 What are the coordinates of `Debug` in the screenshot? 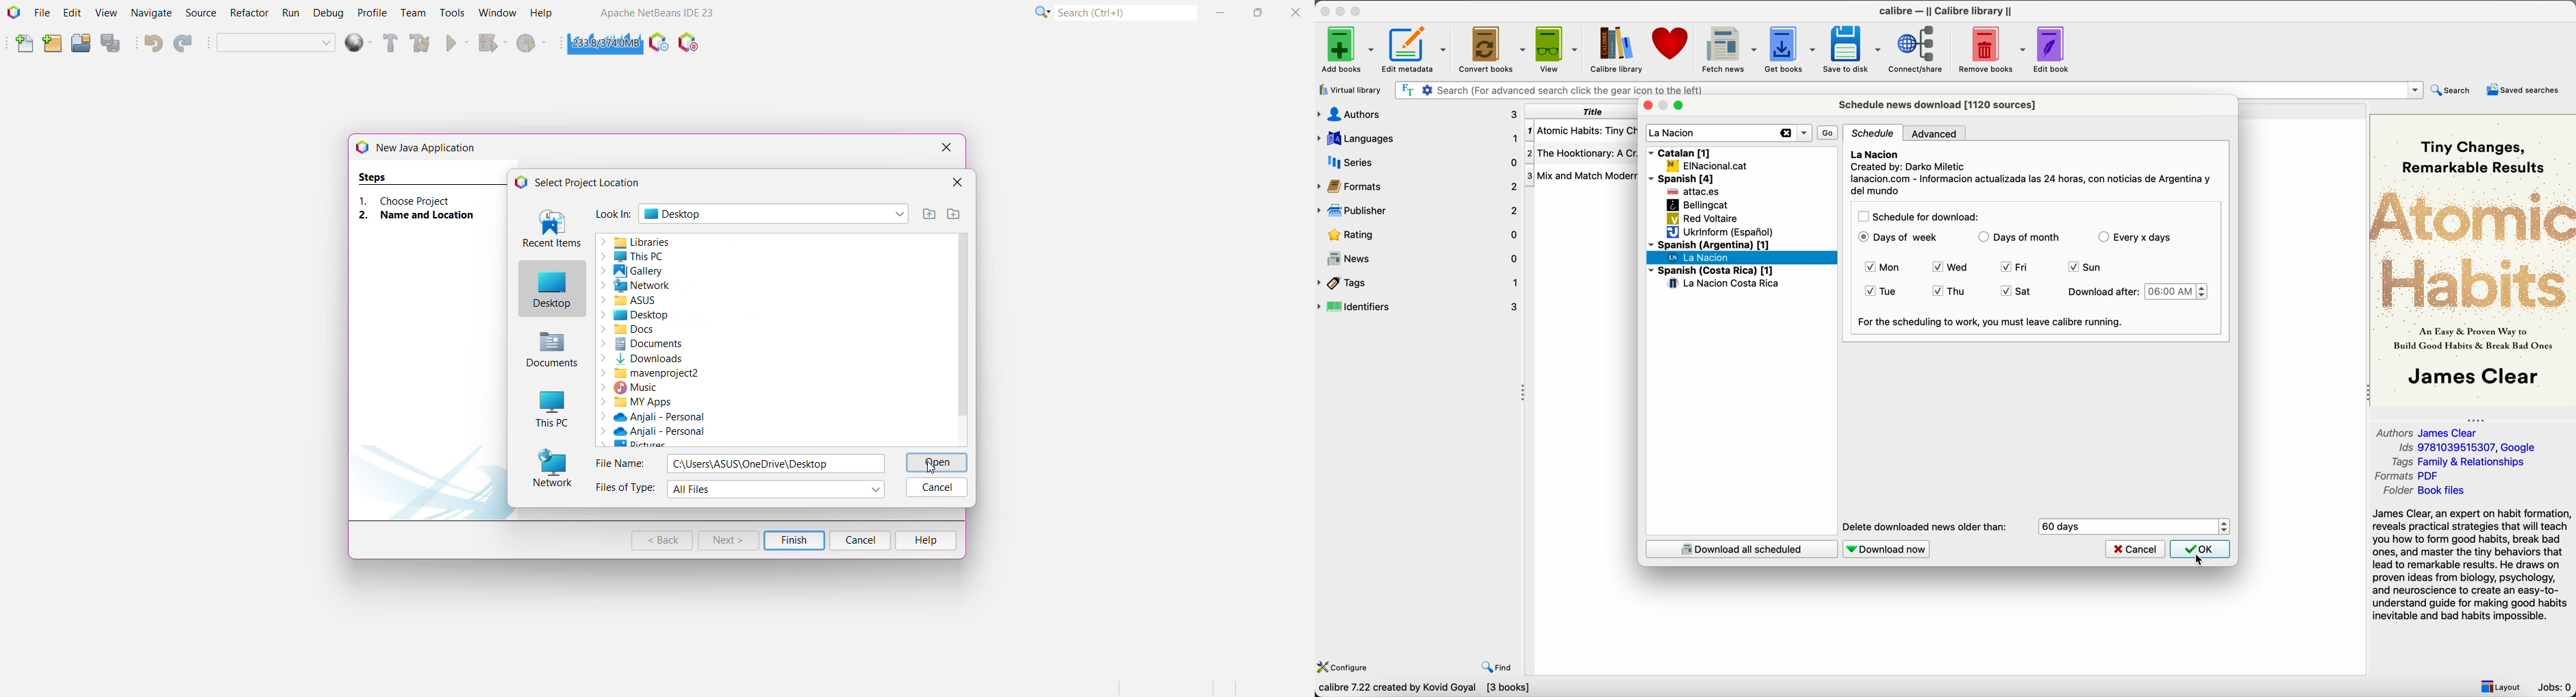 It's located at (328, 14).